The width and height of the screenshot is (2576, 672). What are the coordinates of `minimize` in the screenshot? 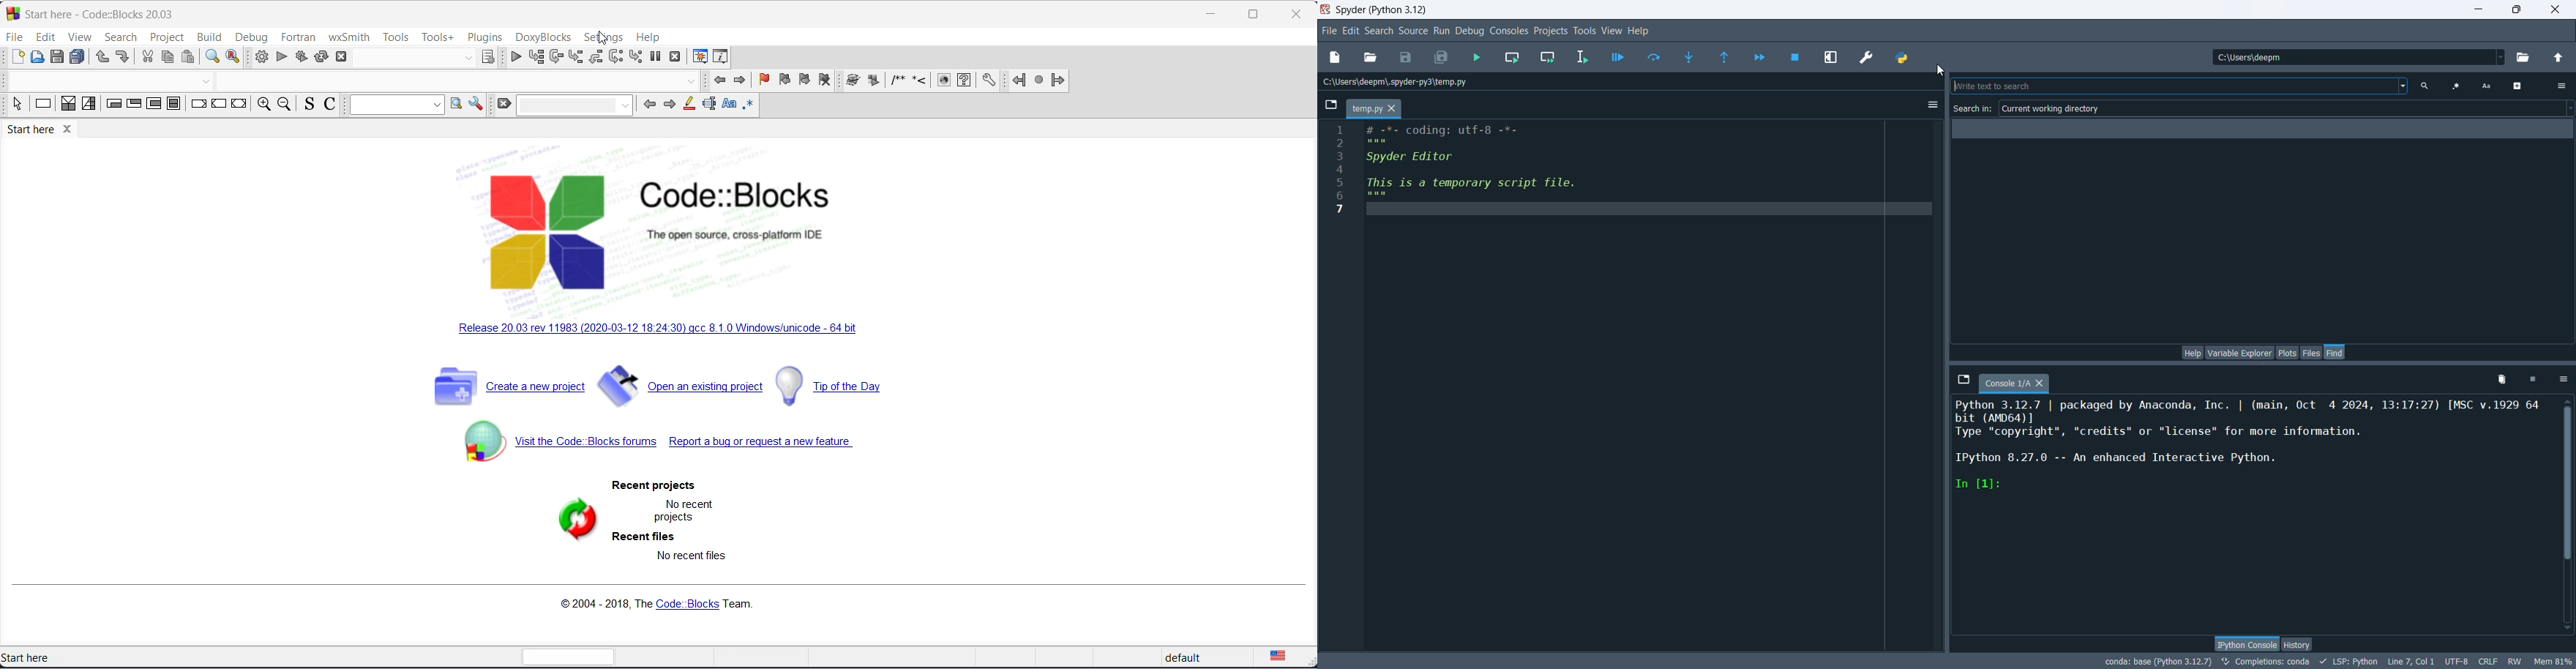 It's located at (2477, 10).